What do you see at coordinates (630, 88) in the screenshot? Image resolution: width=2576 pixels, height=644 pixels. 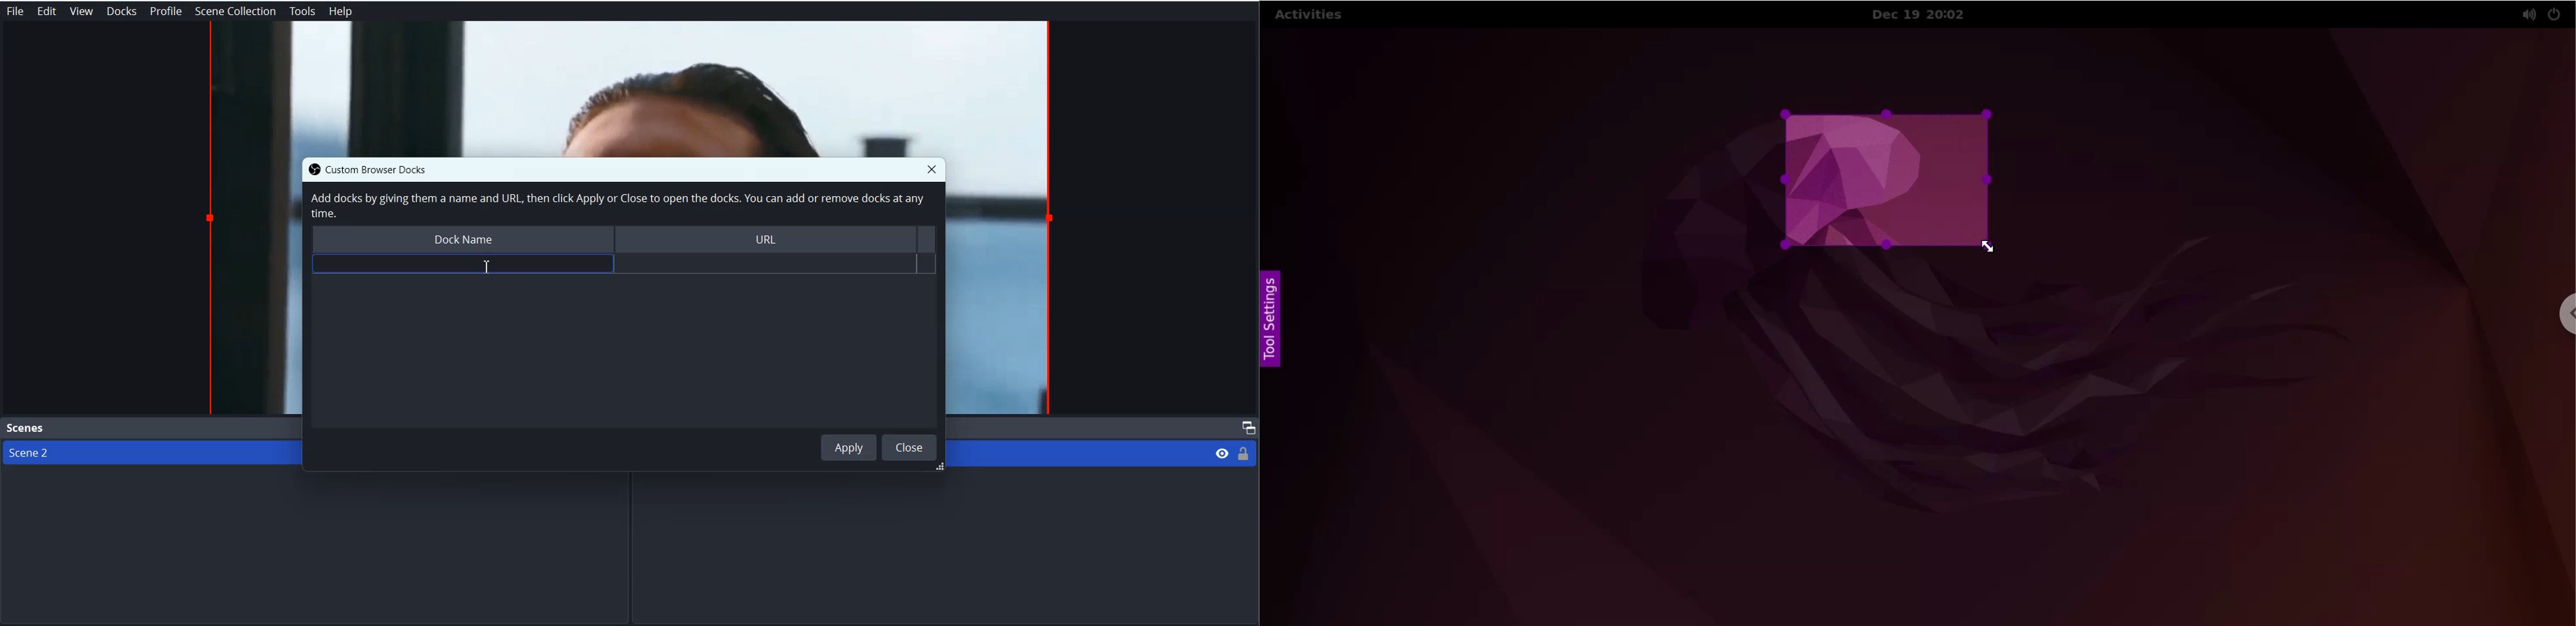 I see `File Preview window` at bounding box center [630, 88].